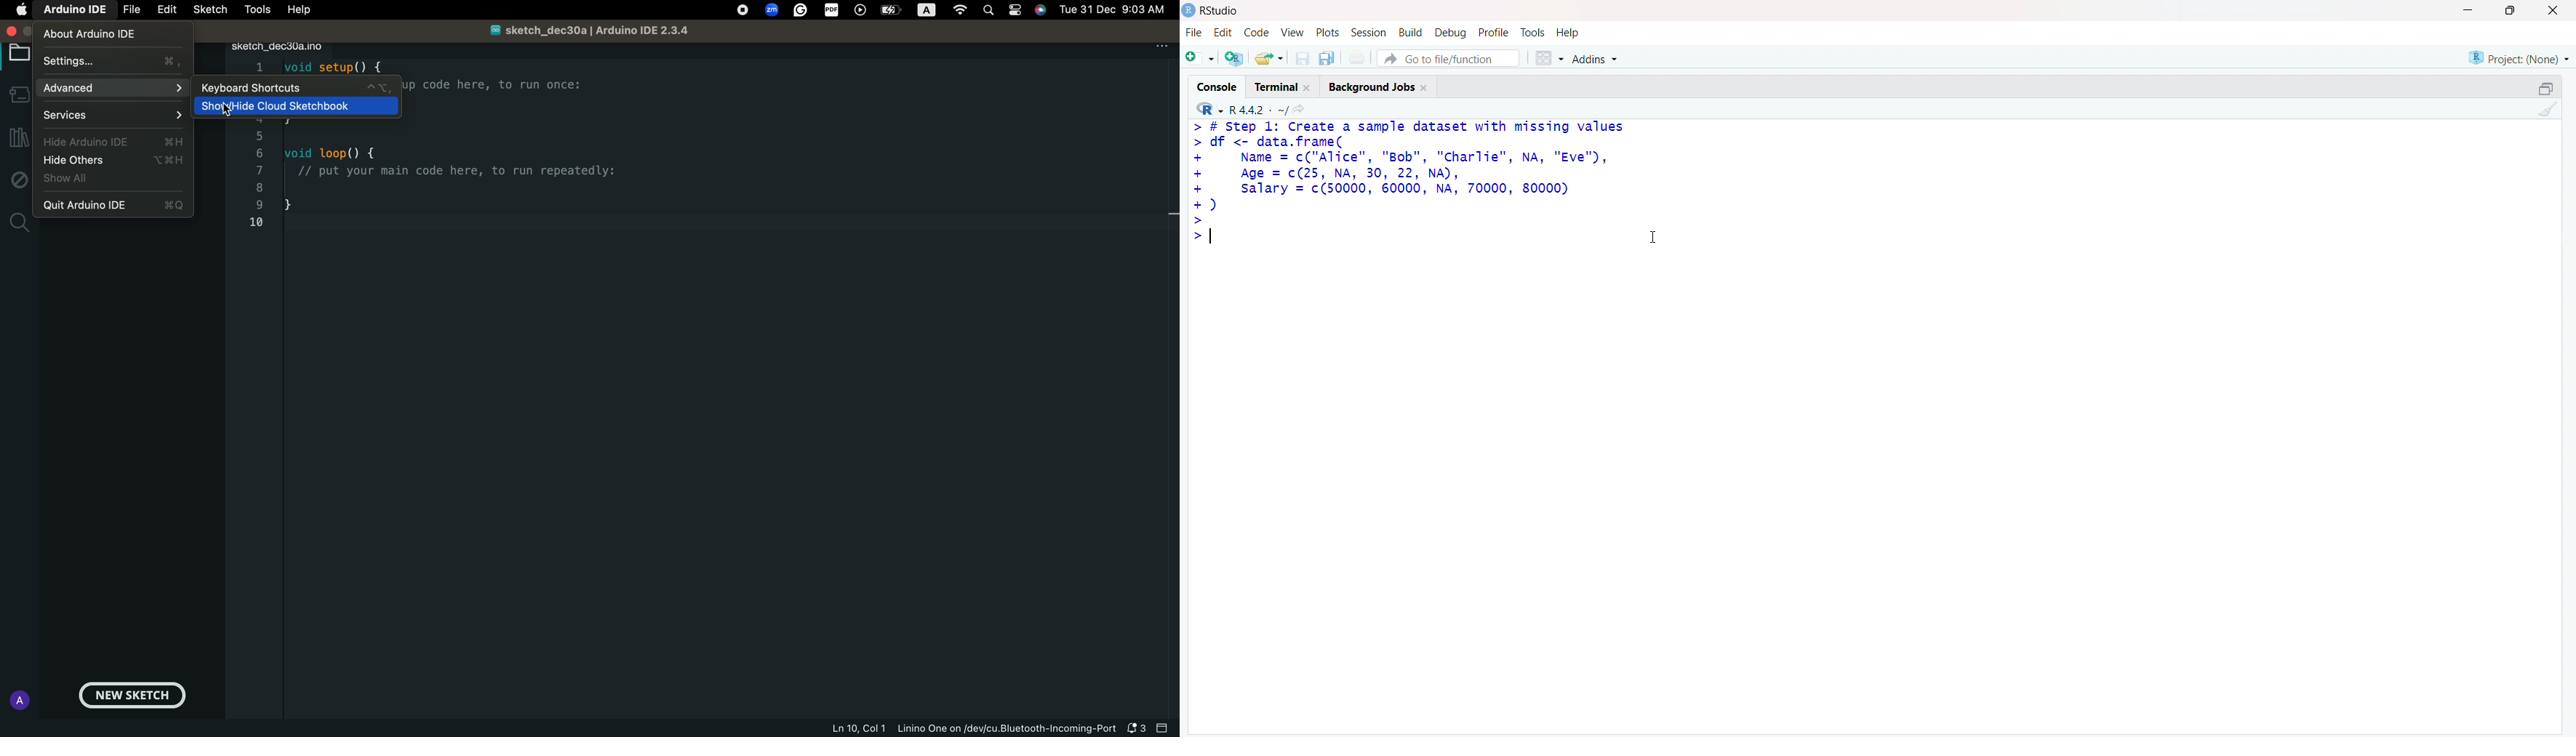 This screenshot has width=2576, height=756. Describe the element at coordinates (1284, 86) in the screenshot. I see `Terminal` at that location.